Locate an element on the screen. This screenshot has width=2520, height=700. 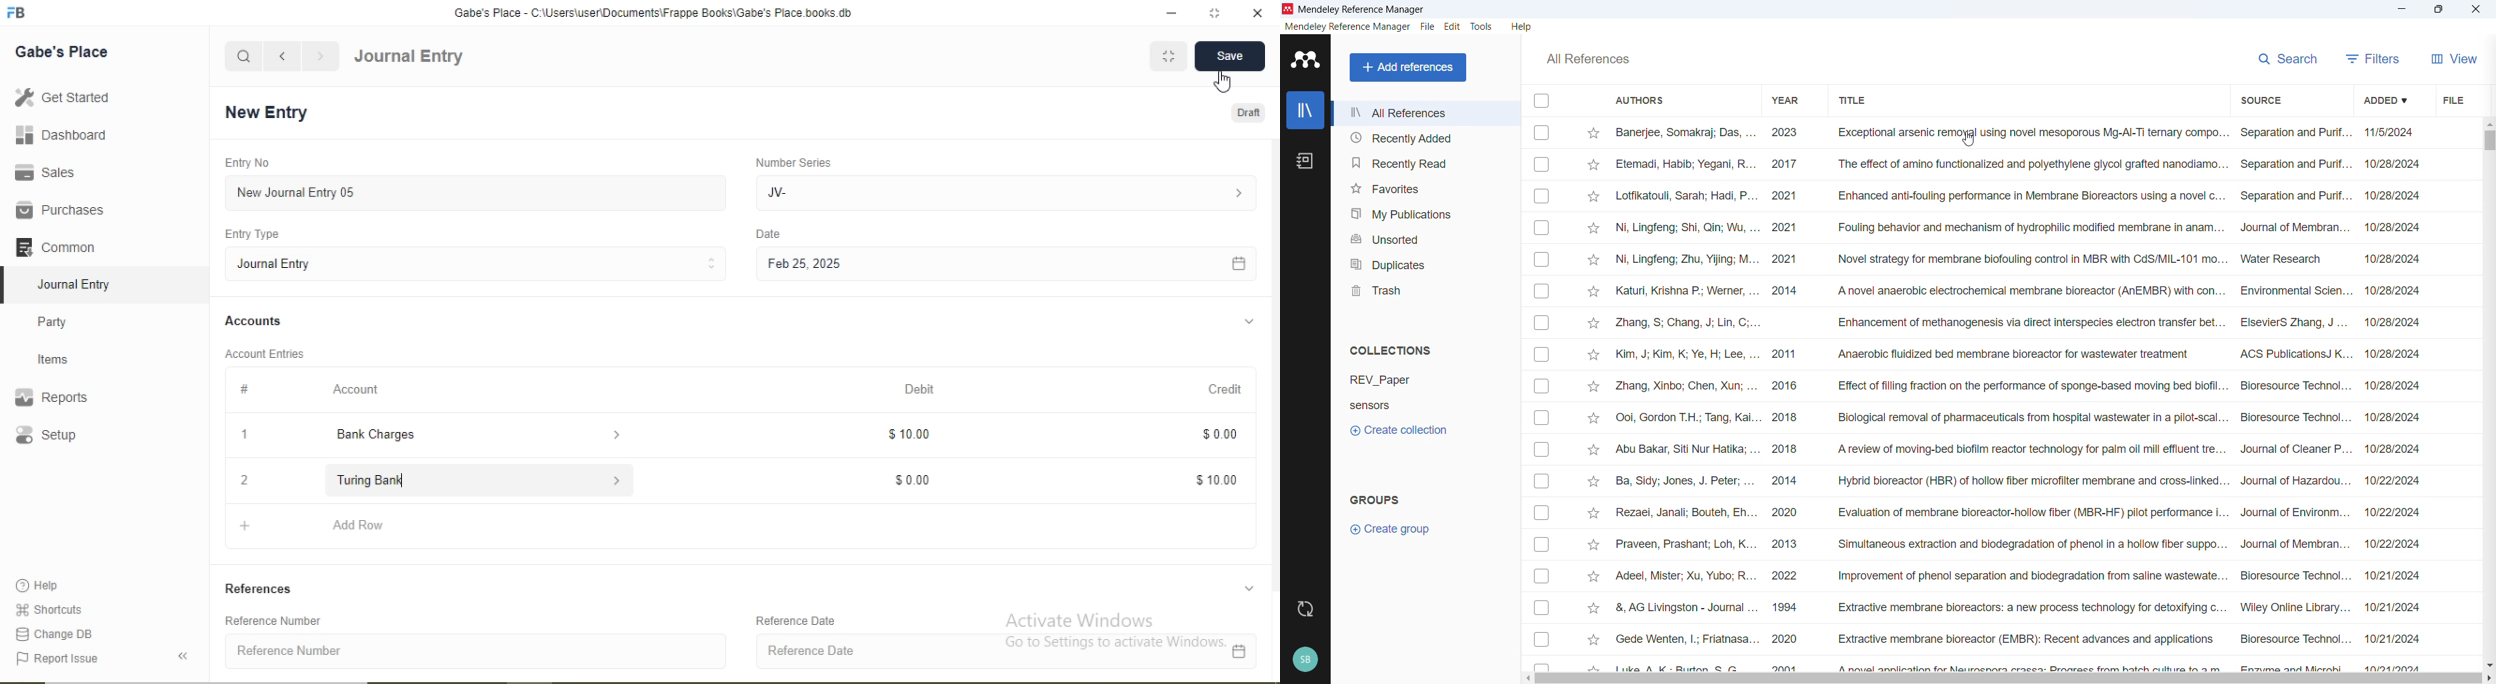
Feb 25, 2025 is located at coordinates (1005, 265).